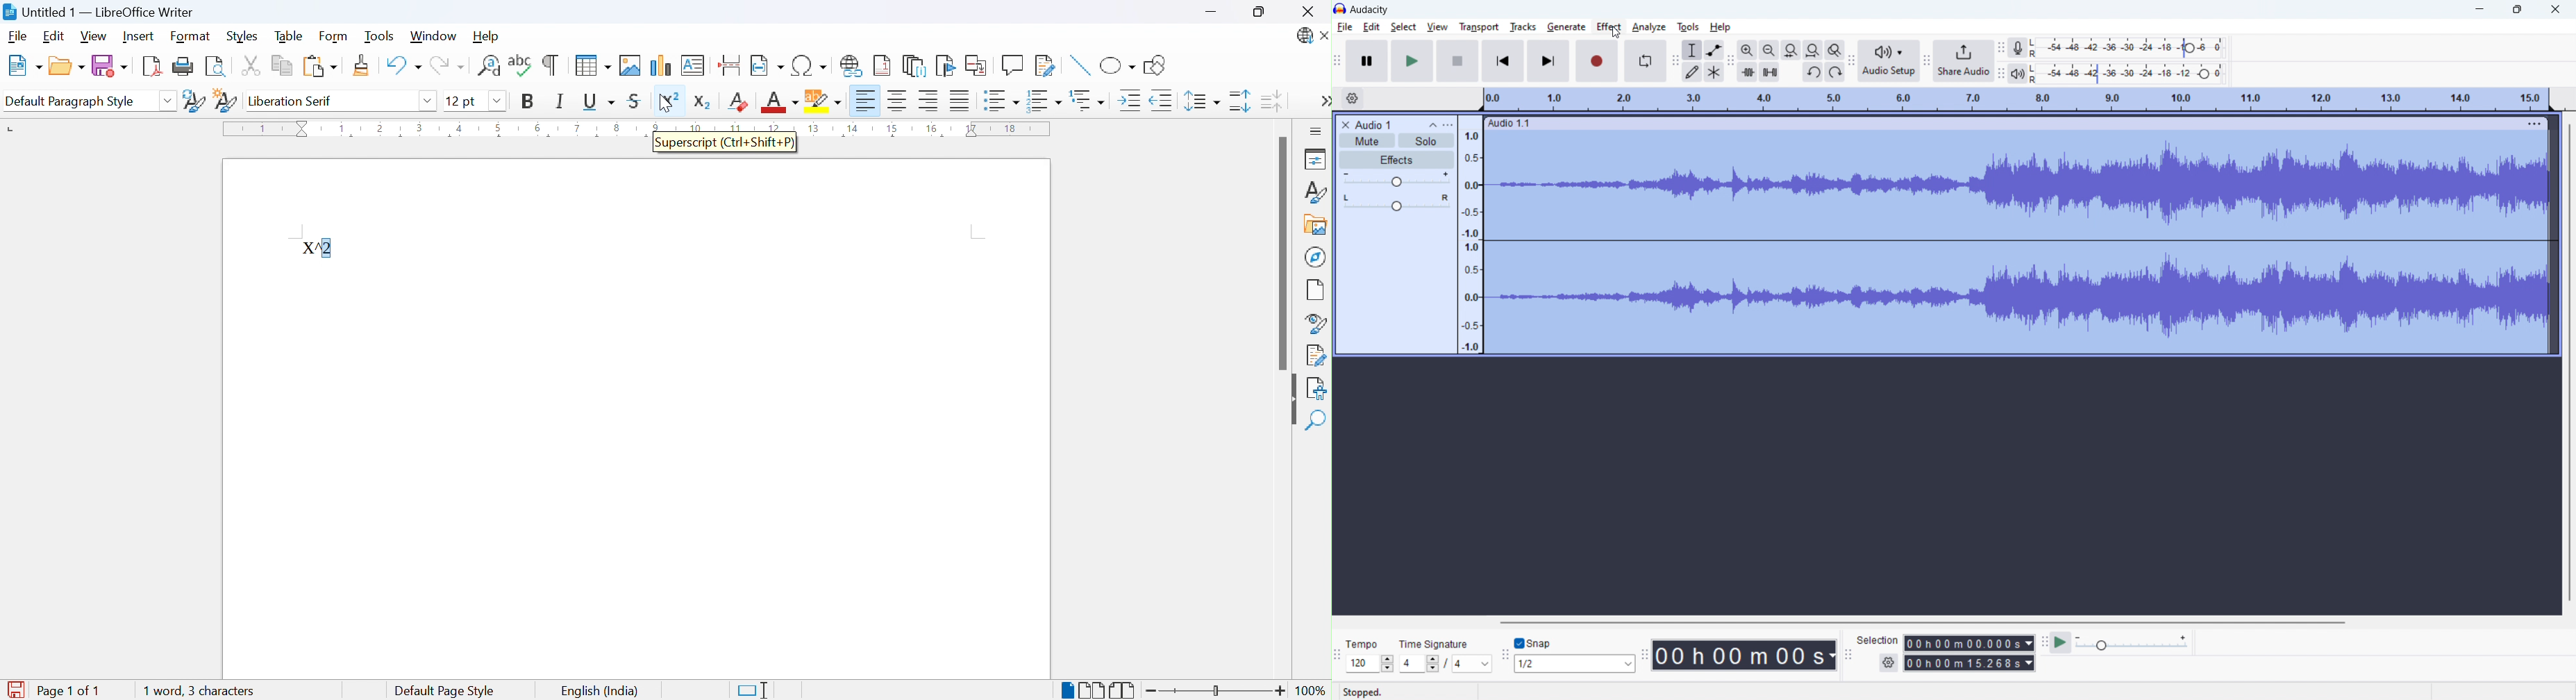 The image size is (2576, 700). Describe the element at coordinates (488, 37) in the screenshot. I see `Help` at that location.